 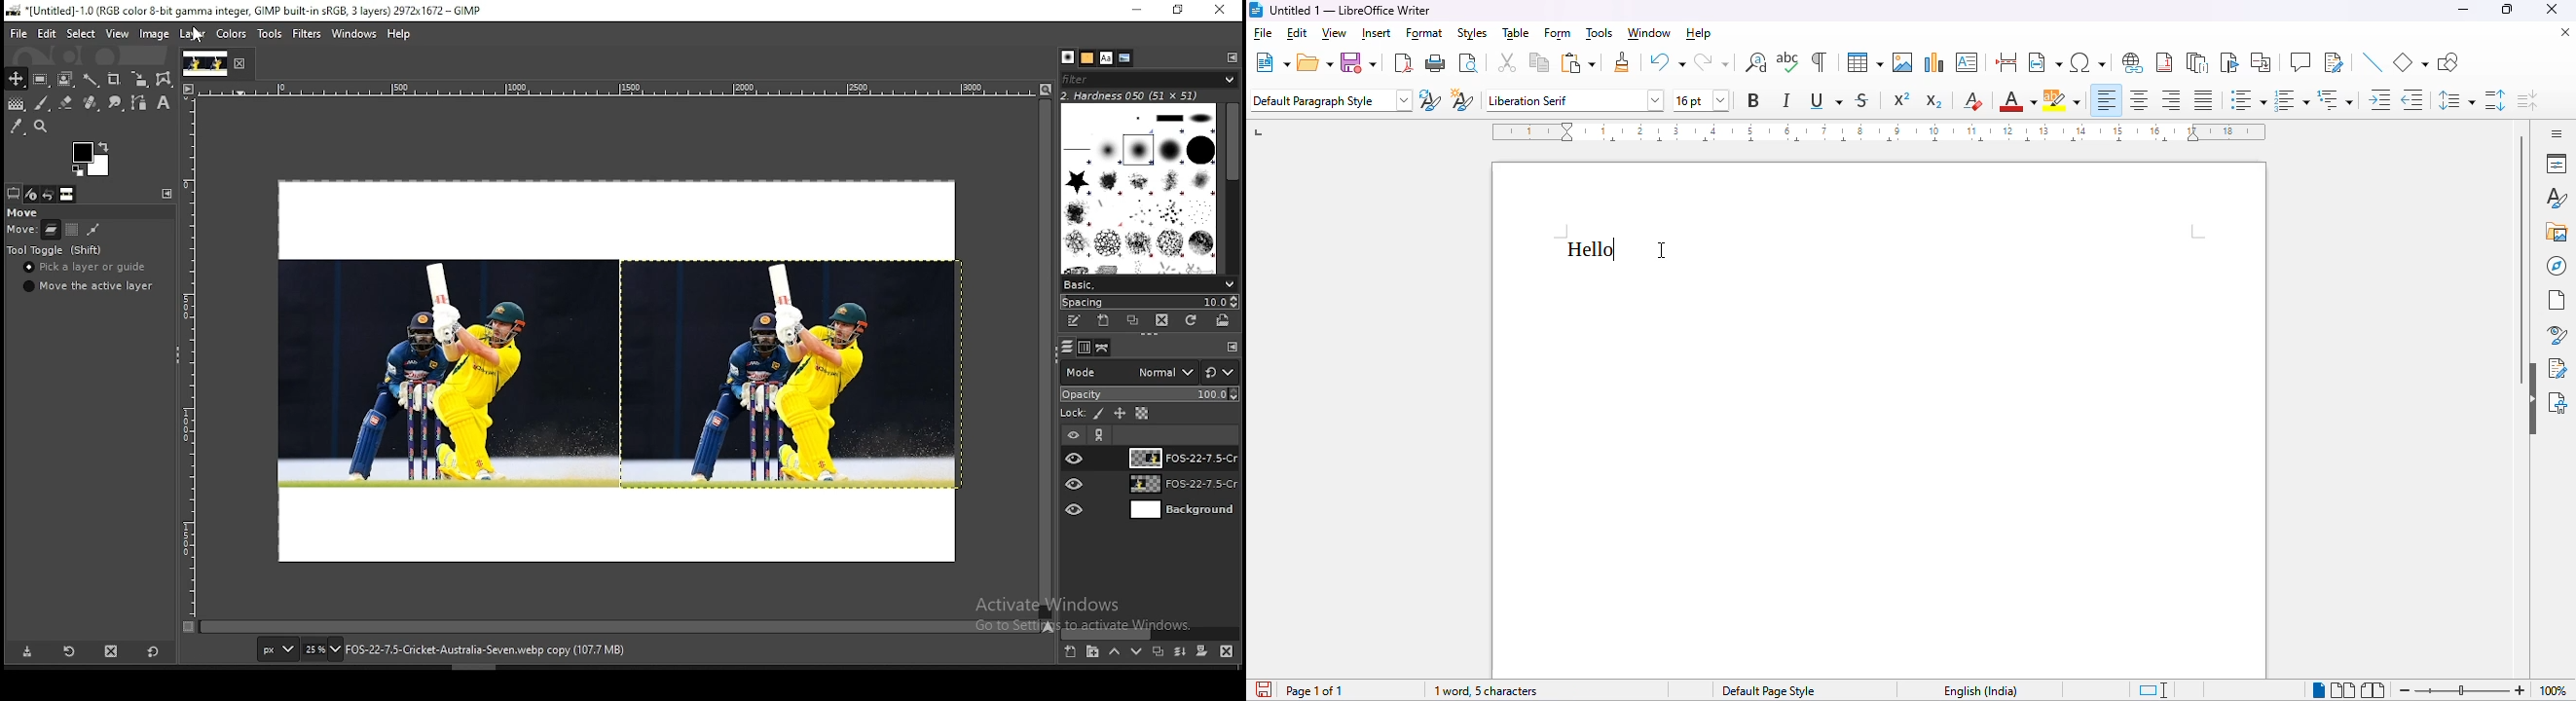 I want to click on manage changes, so click(x=2559, y=368).